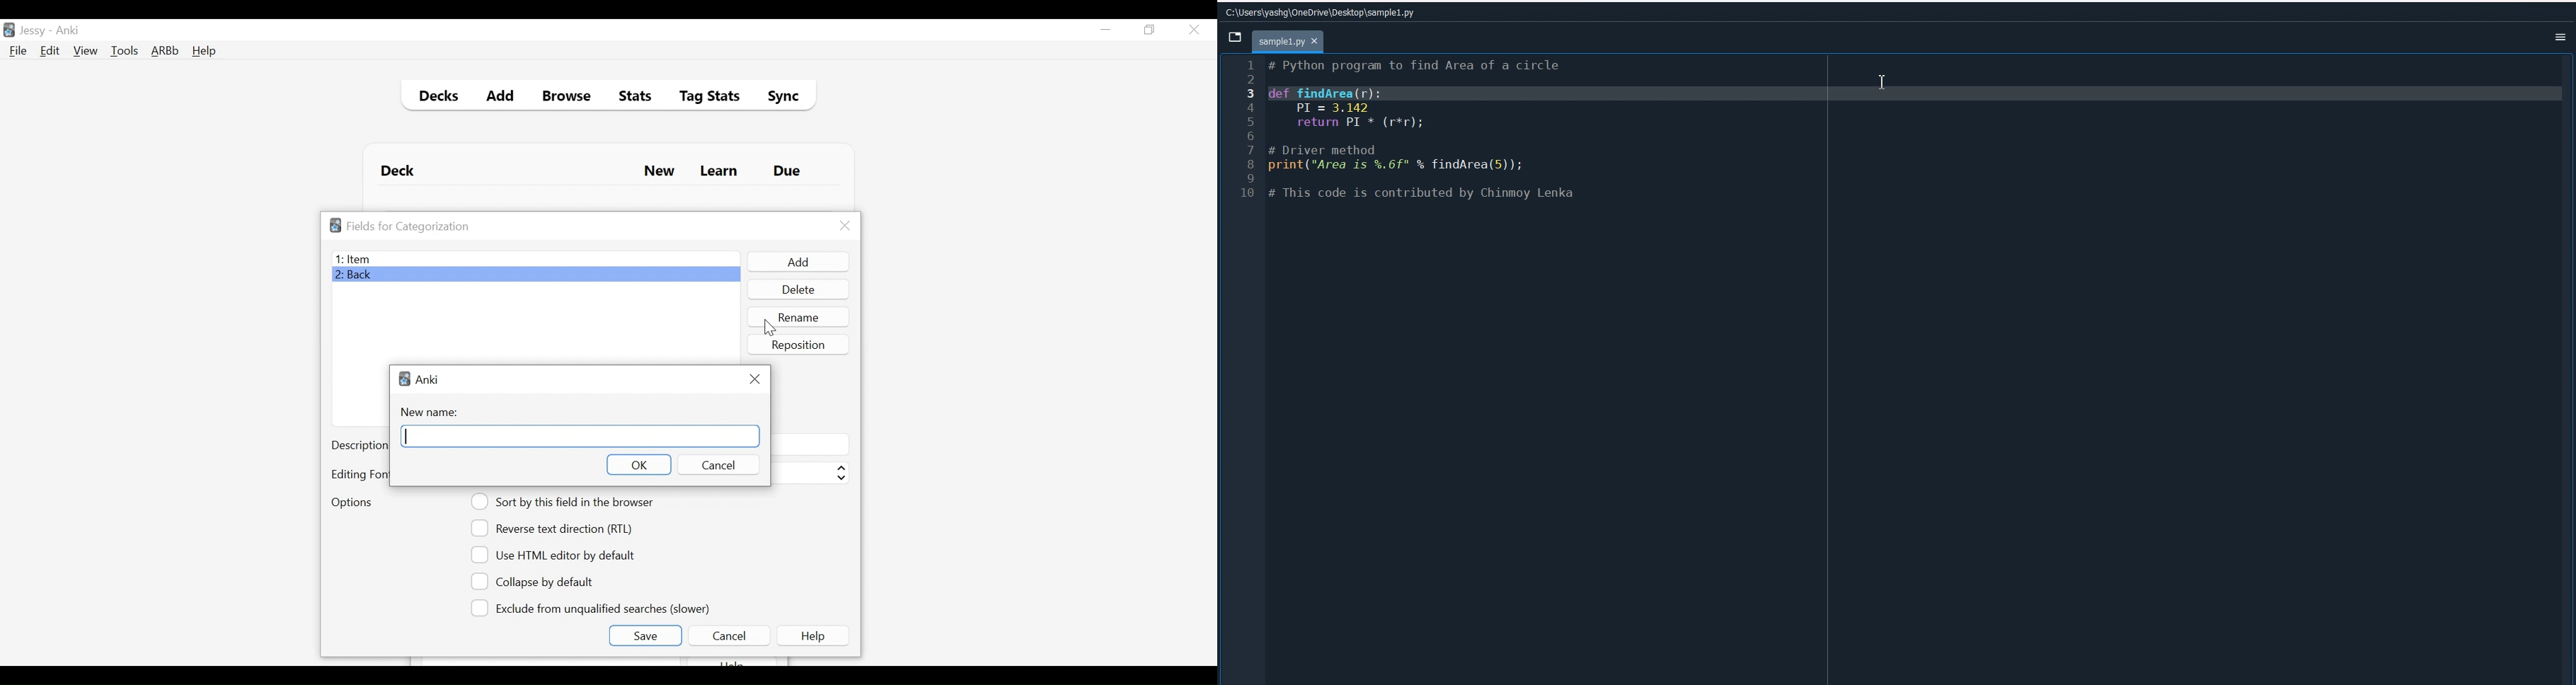 This screenshot has height=700, width=2576. I want to click on New Name Field, so click(581, 436).